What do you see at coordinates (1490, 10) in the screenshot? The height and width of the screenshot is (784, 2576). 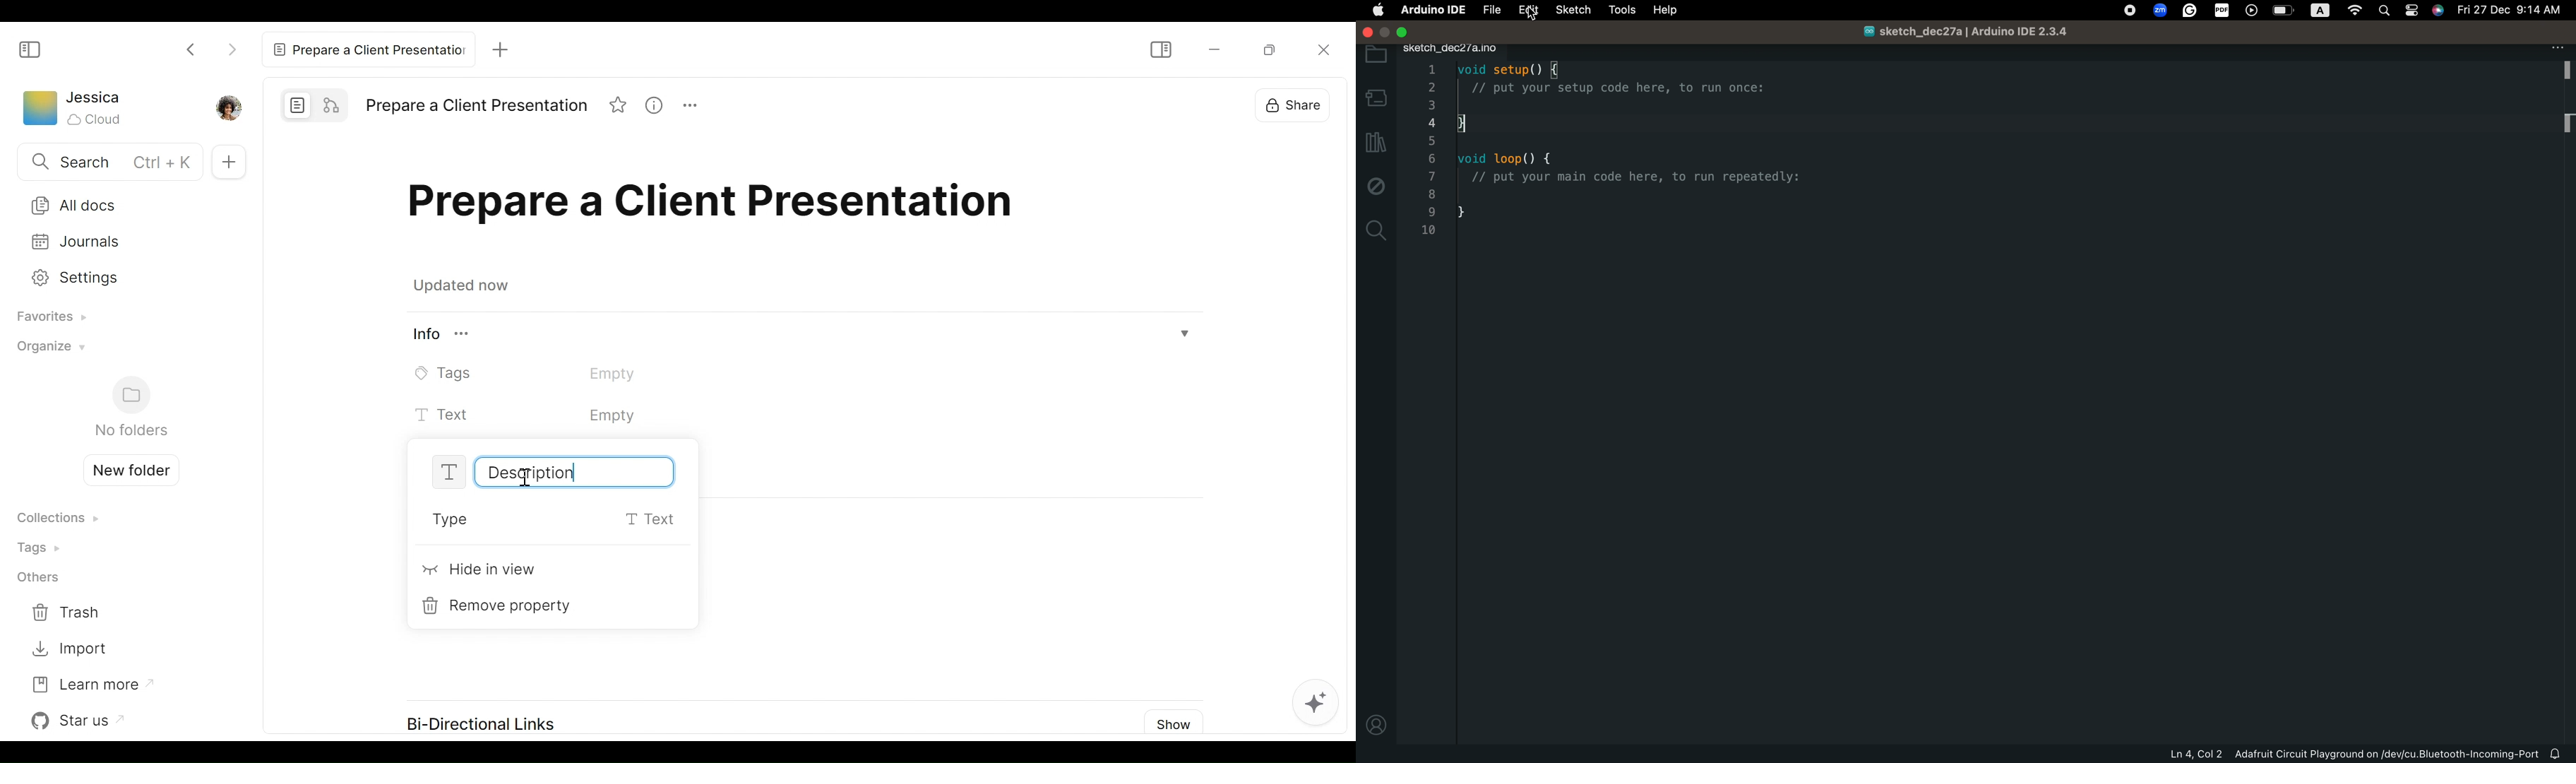 I see `file` at bounding box center [1490, 10].